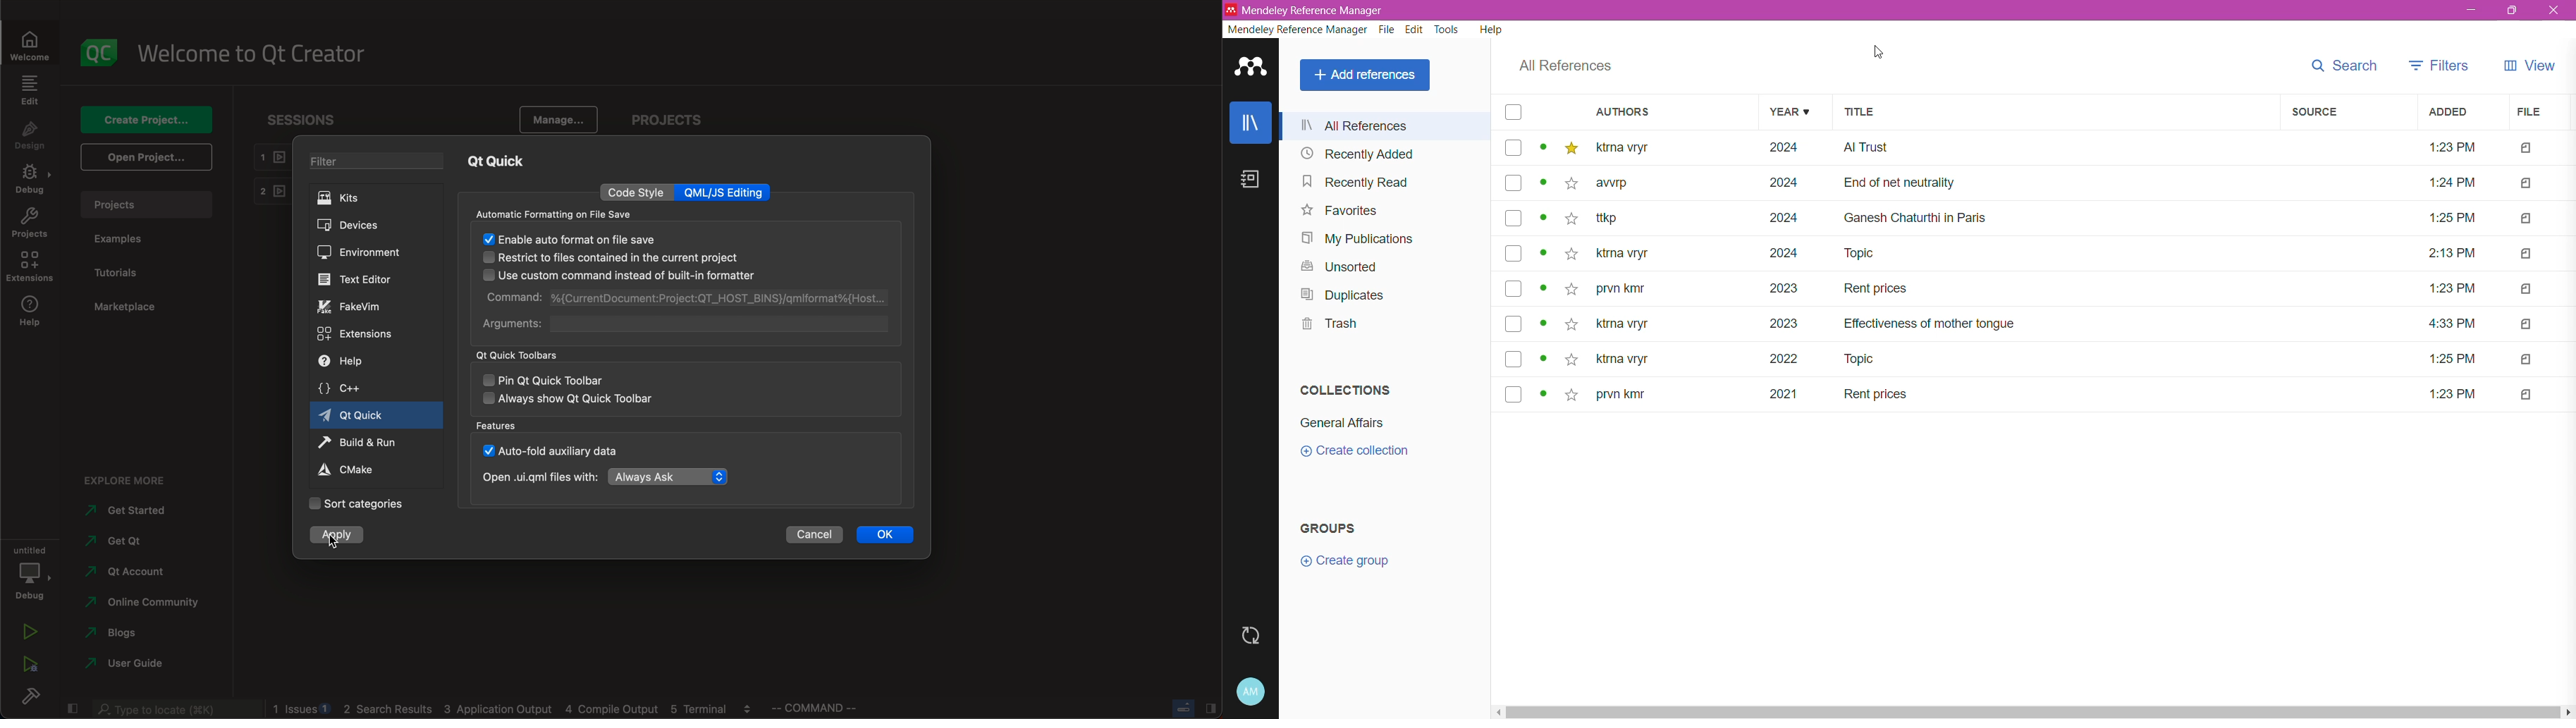 The width and height of the screenshot is (2576, 728). Describe the element at coordinates (1514, 289) in the screenshot. I see `select` at that location.